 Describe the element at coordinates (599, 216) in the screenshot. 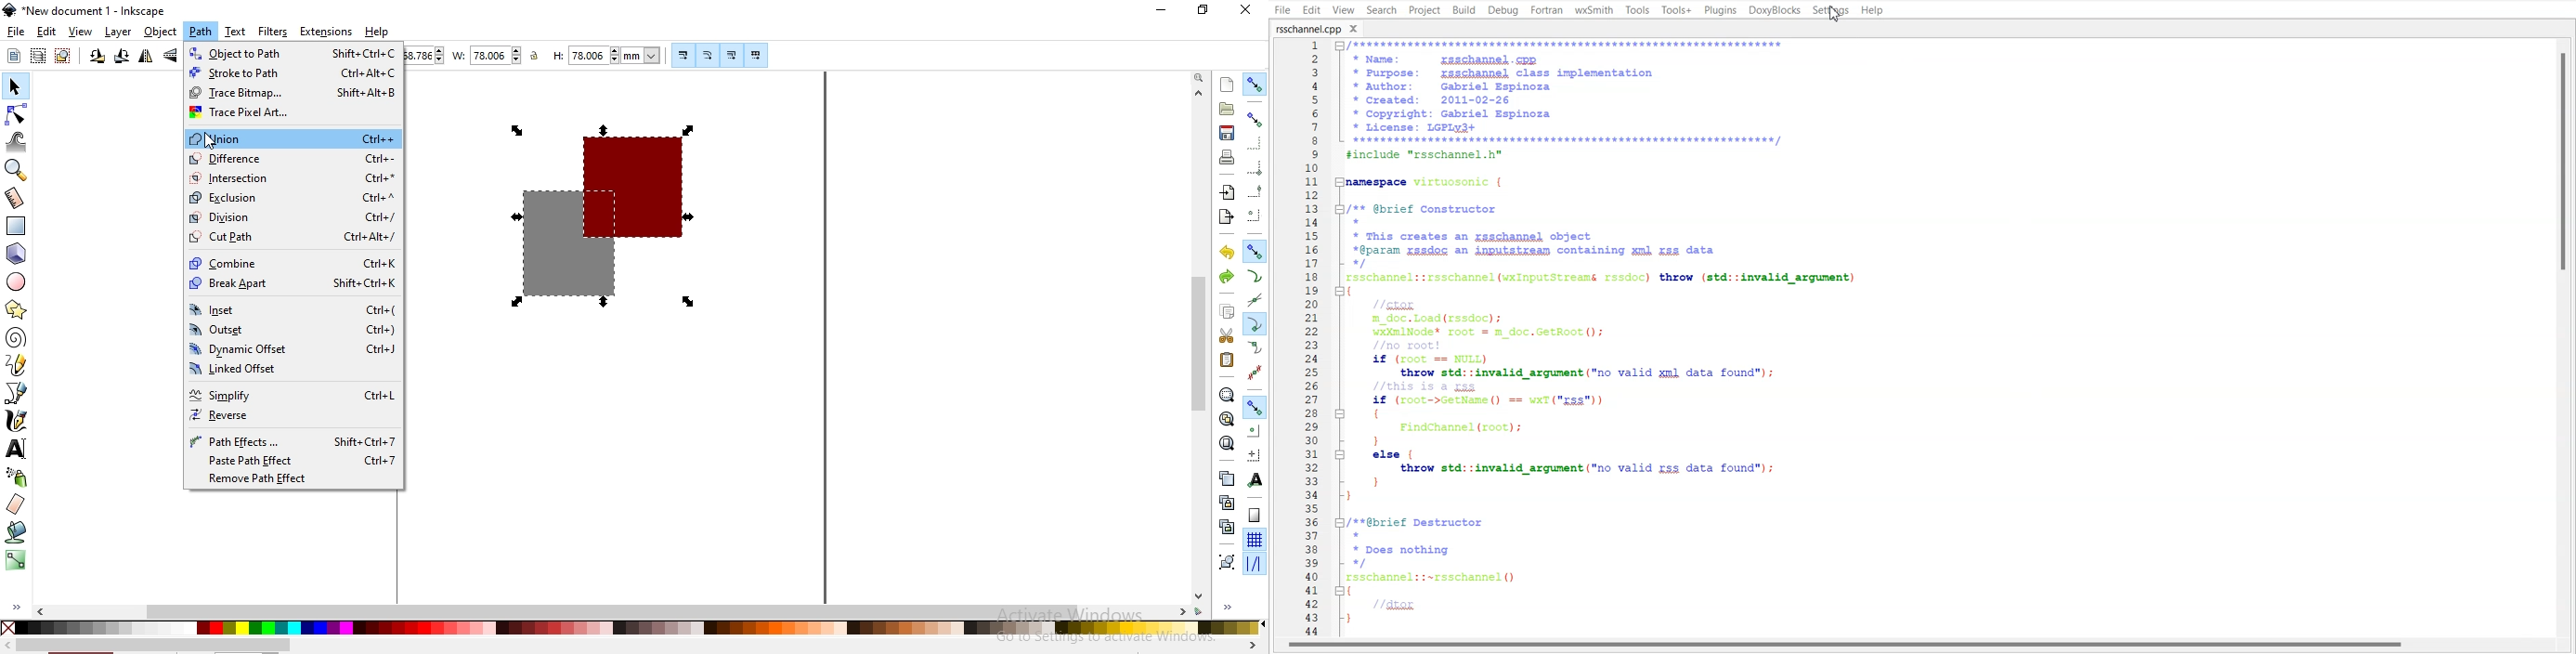

I see `shape image` at that location.